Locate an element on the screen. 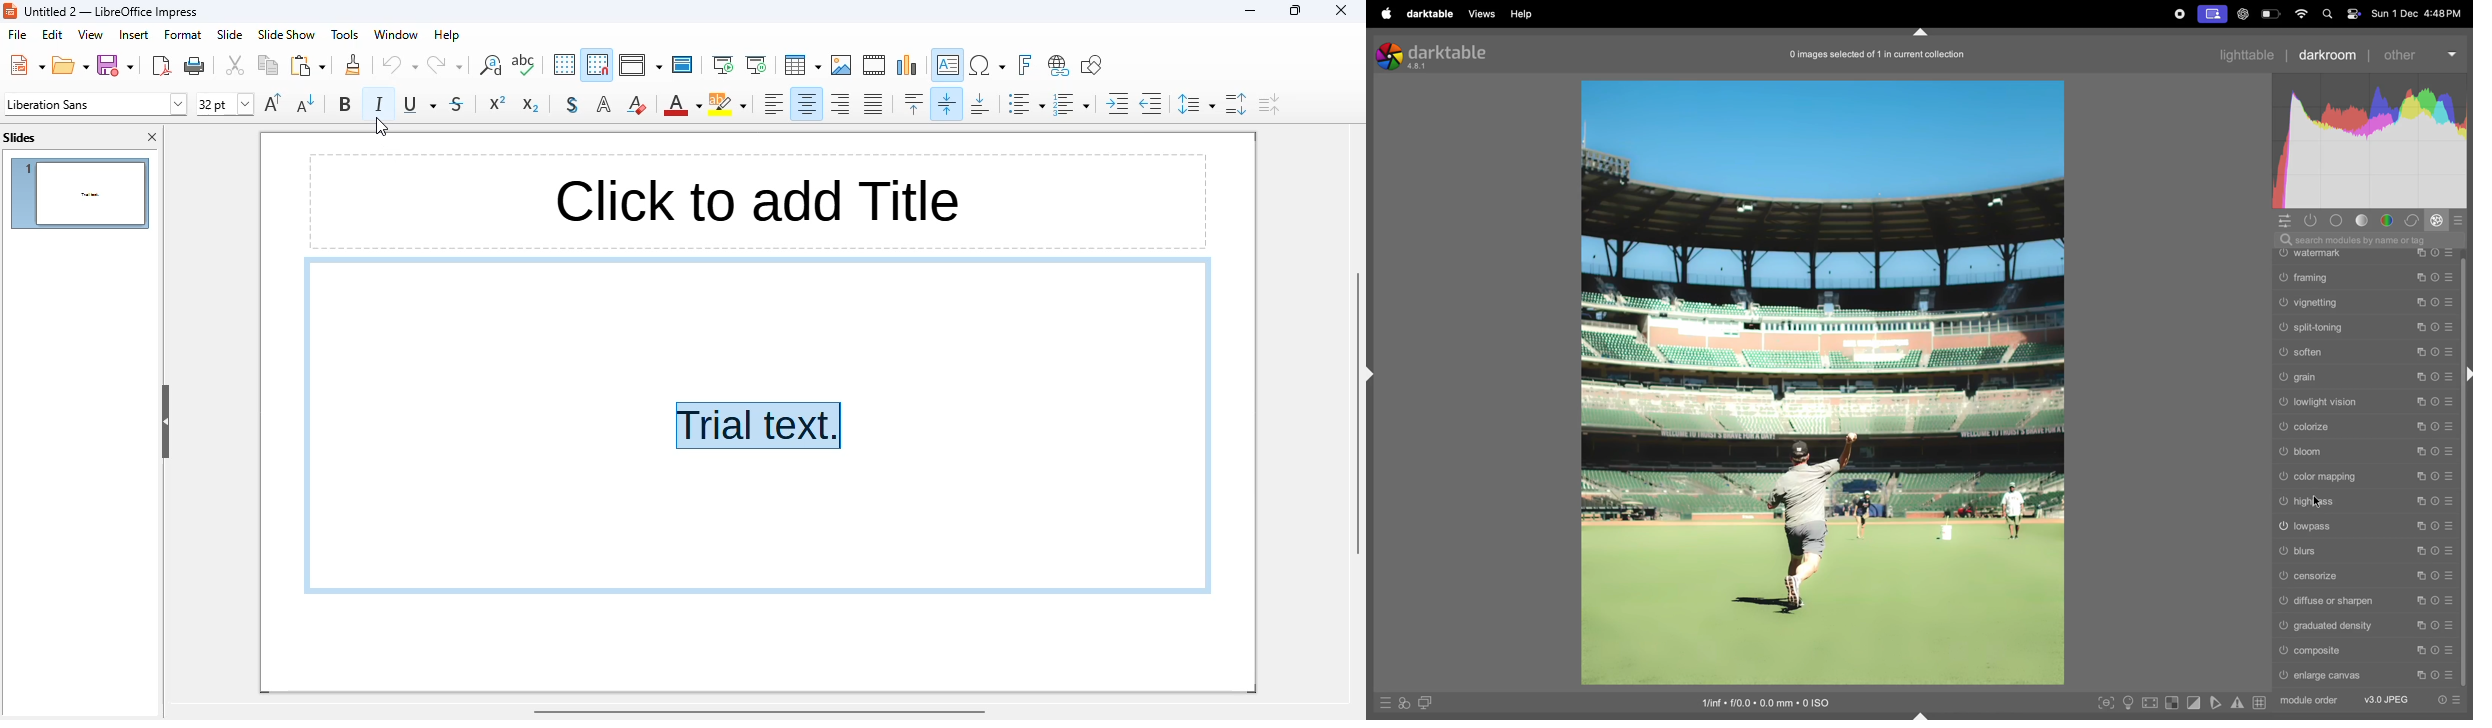 The height and width of the screenshot is (728, 2492). toggle ordered list is located at coordinates (1071, 104).